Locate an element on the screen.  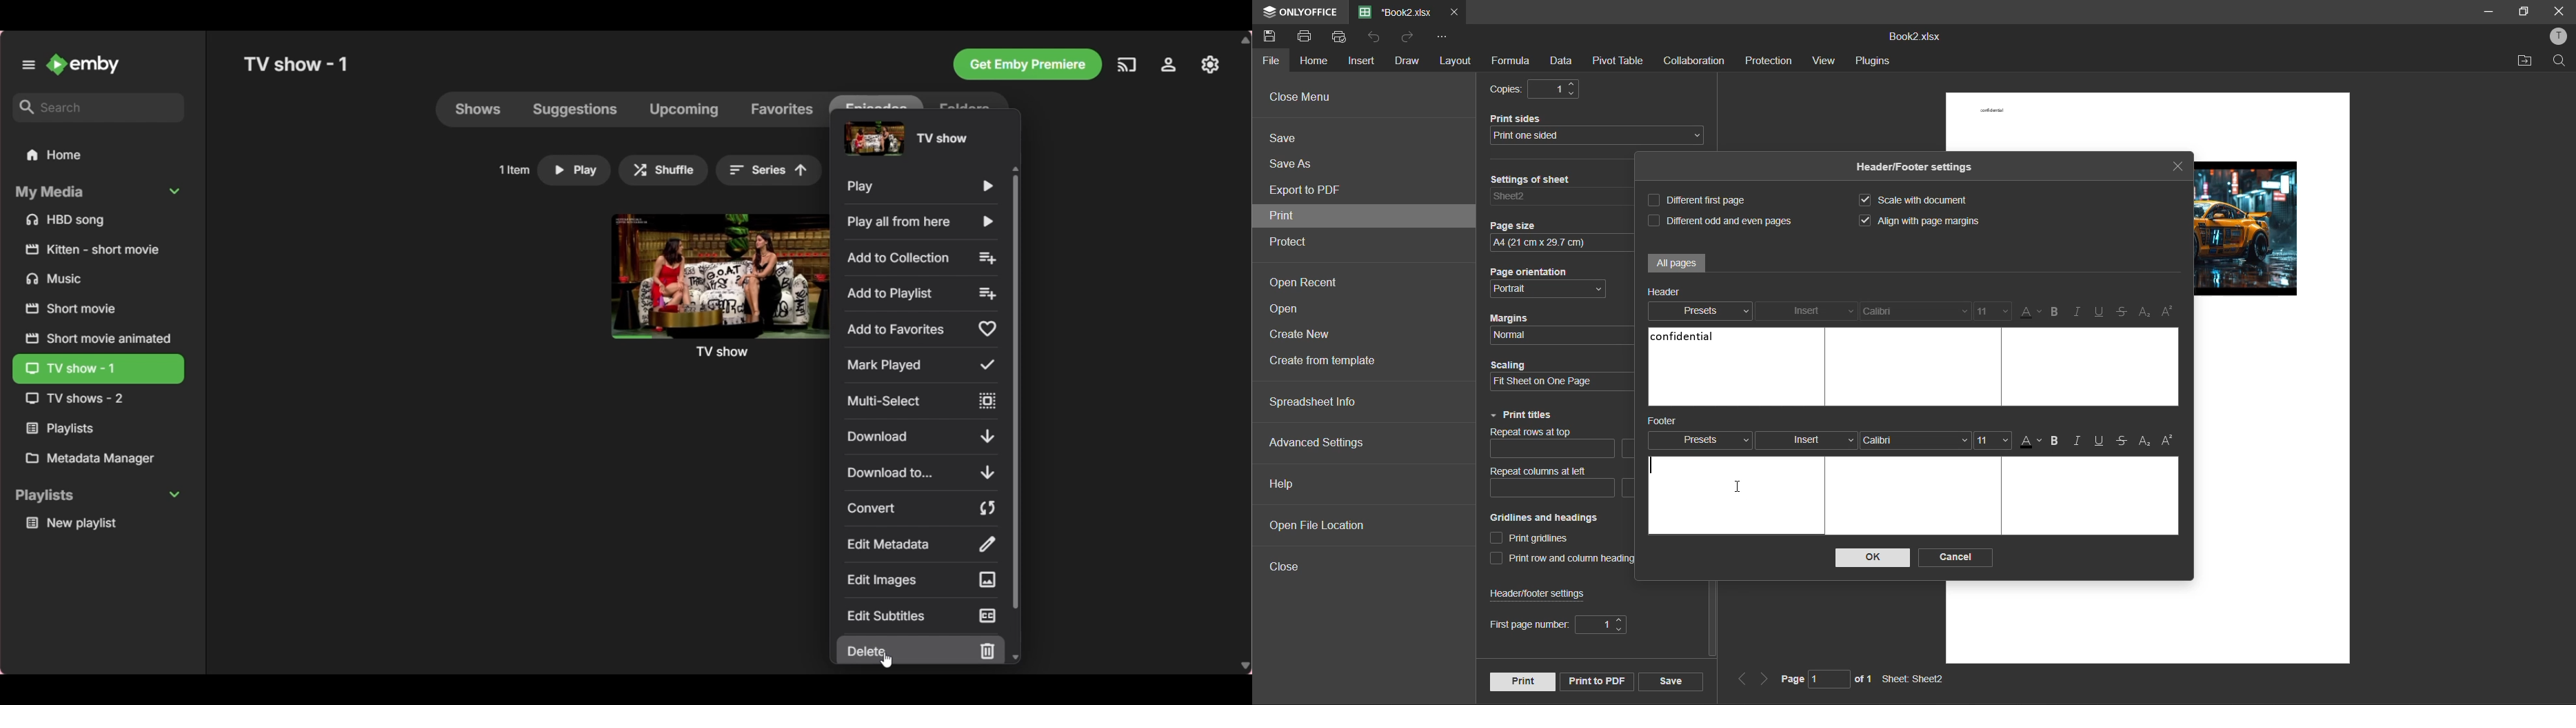
different first page is located at coordinates (1696, 200).